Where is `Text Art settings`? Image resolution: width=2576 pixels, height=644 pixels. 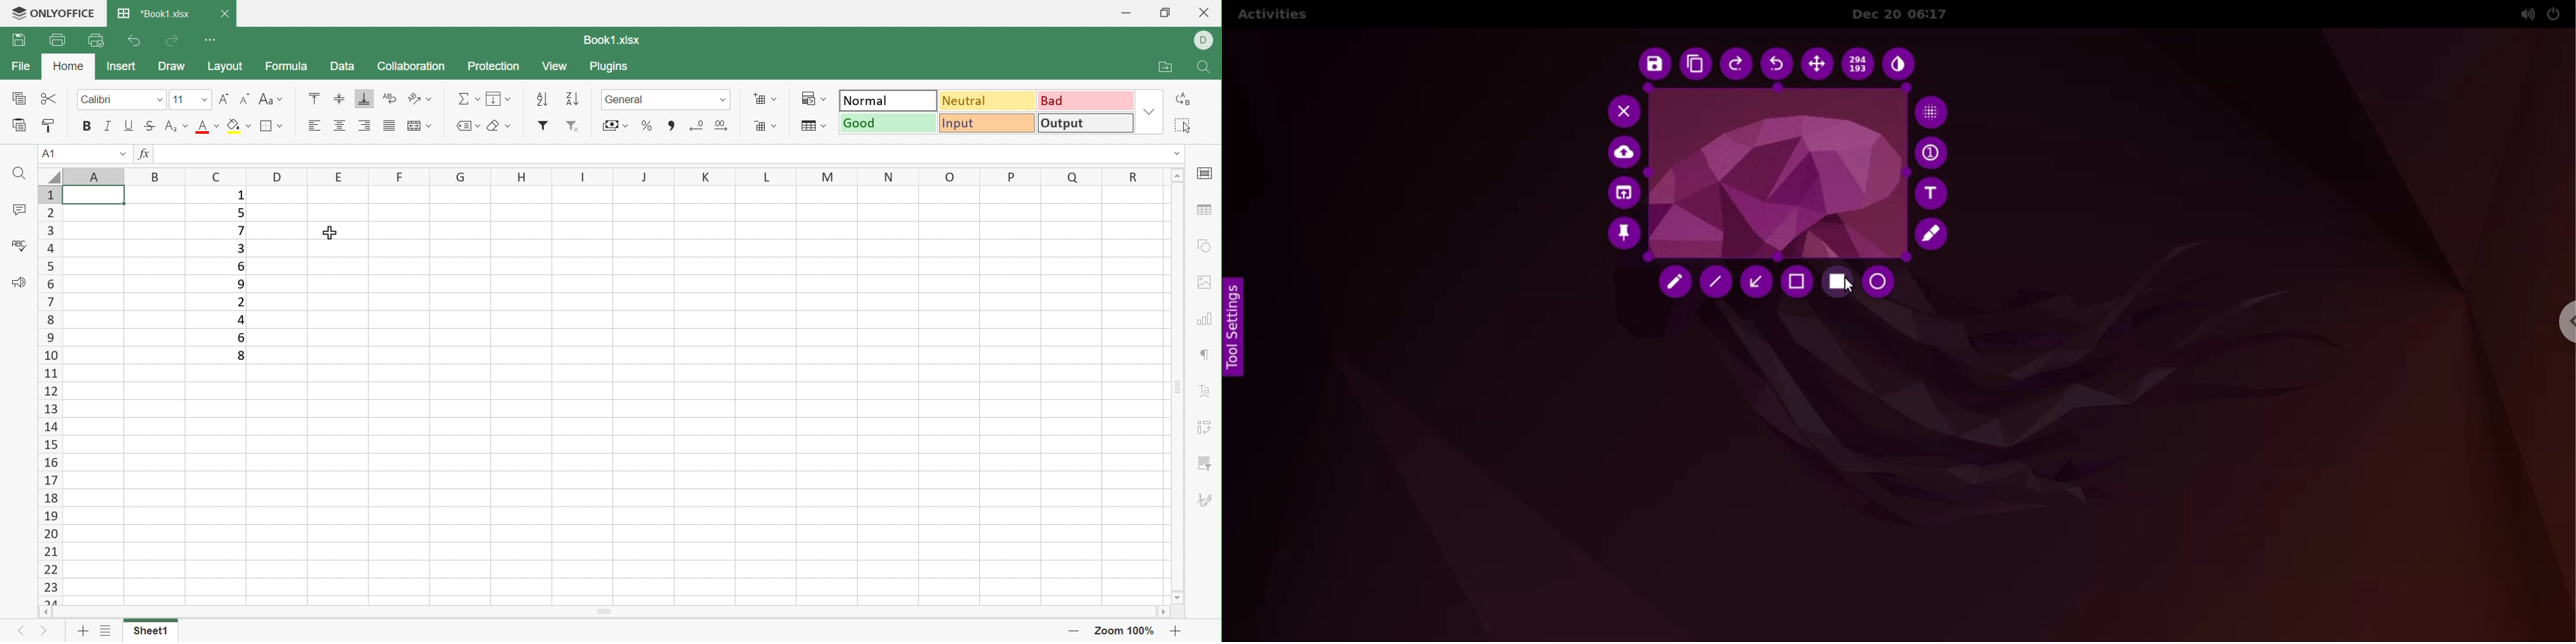
Text Art settings is located at coordinates (1206, 393).